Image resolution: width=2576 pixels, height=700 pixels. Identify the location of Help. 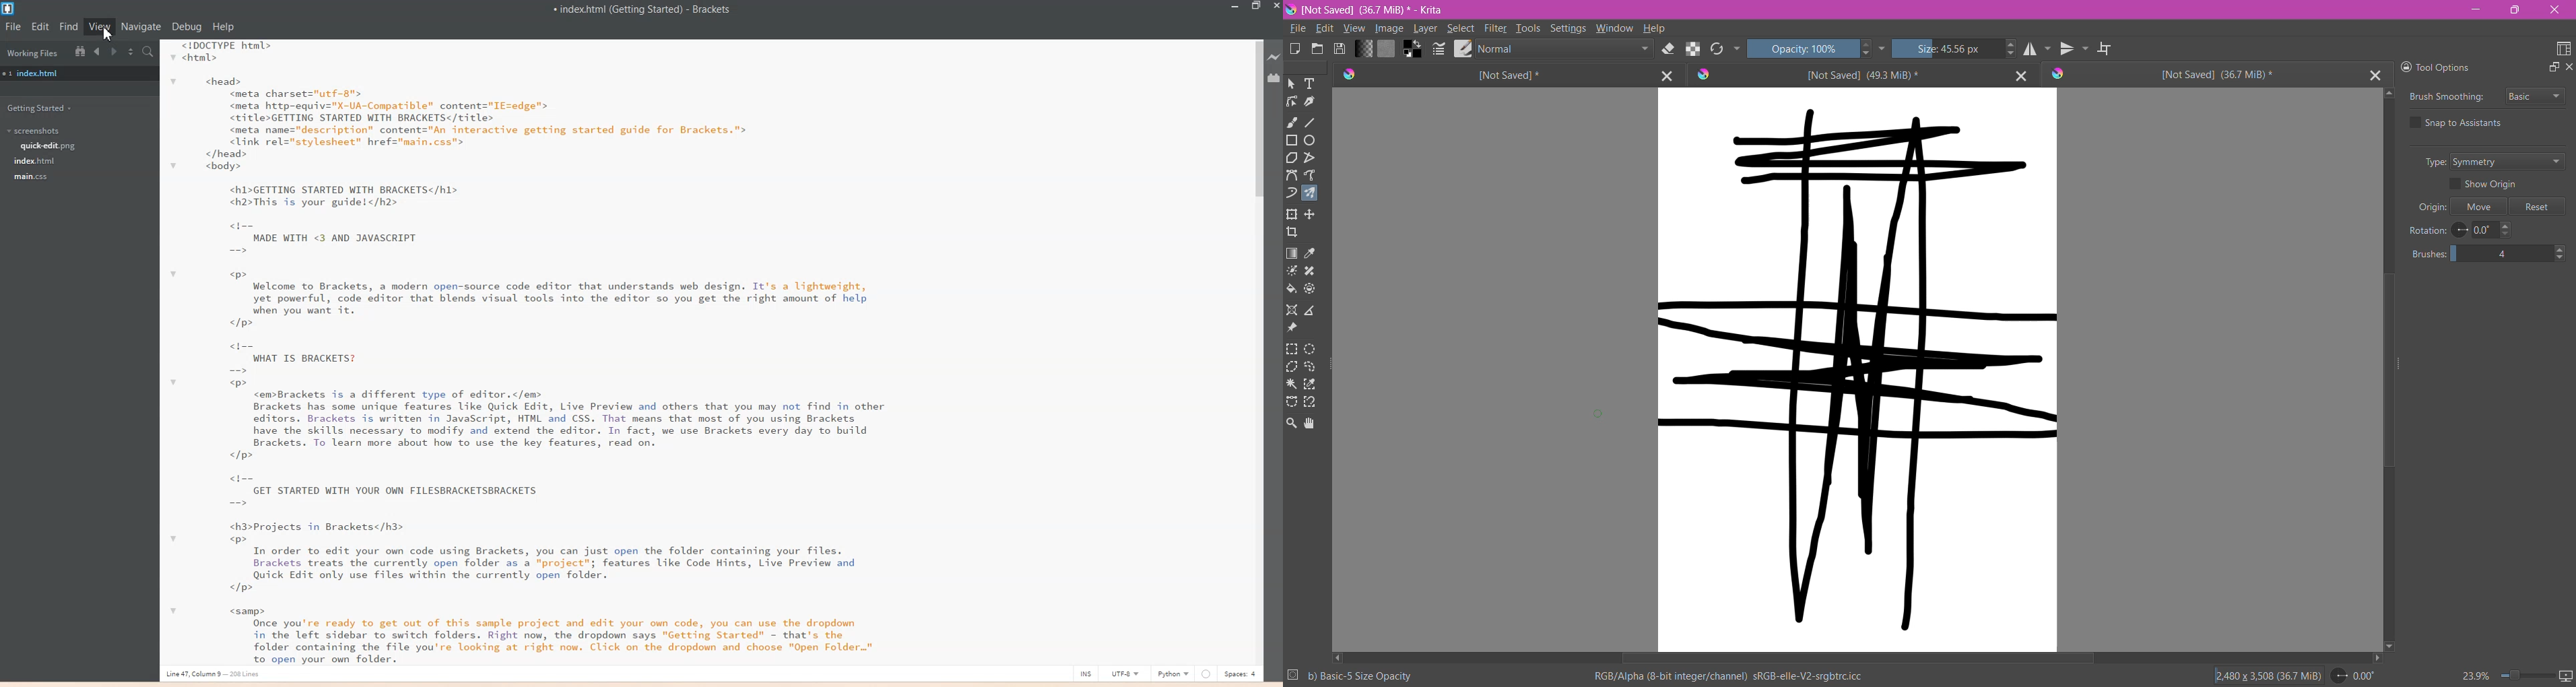
(1655, 28).